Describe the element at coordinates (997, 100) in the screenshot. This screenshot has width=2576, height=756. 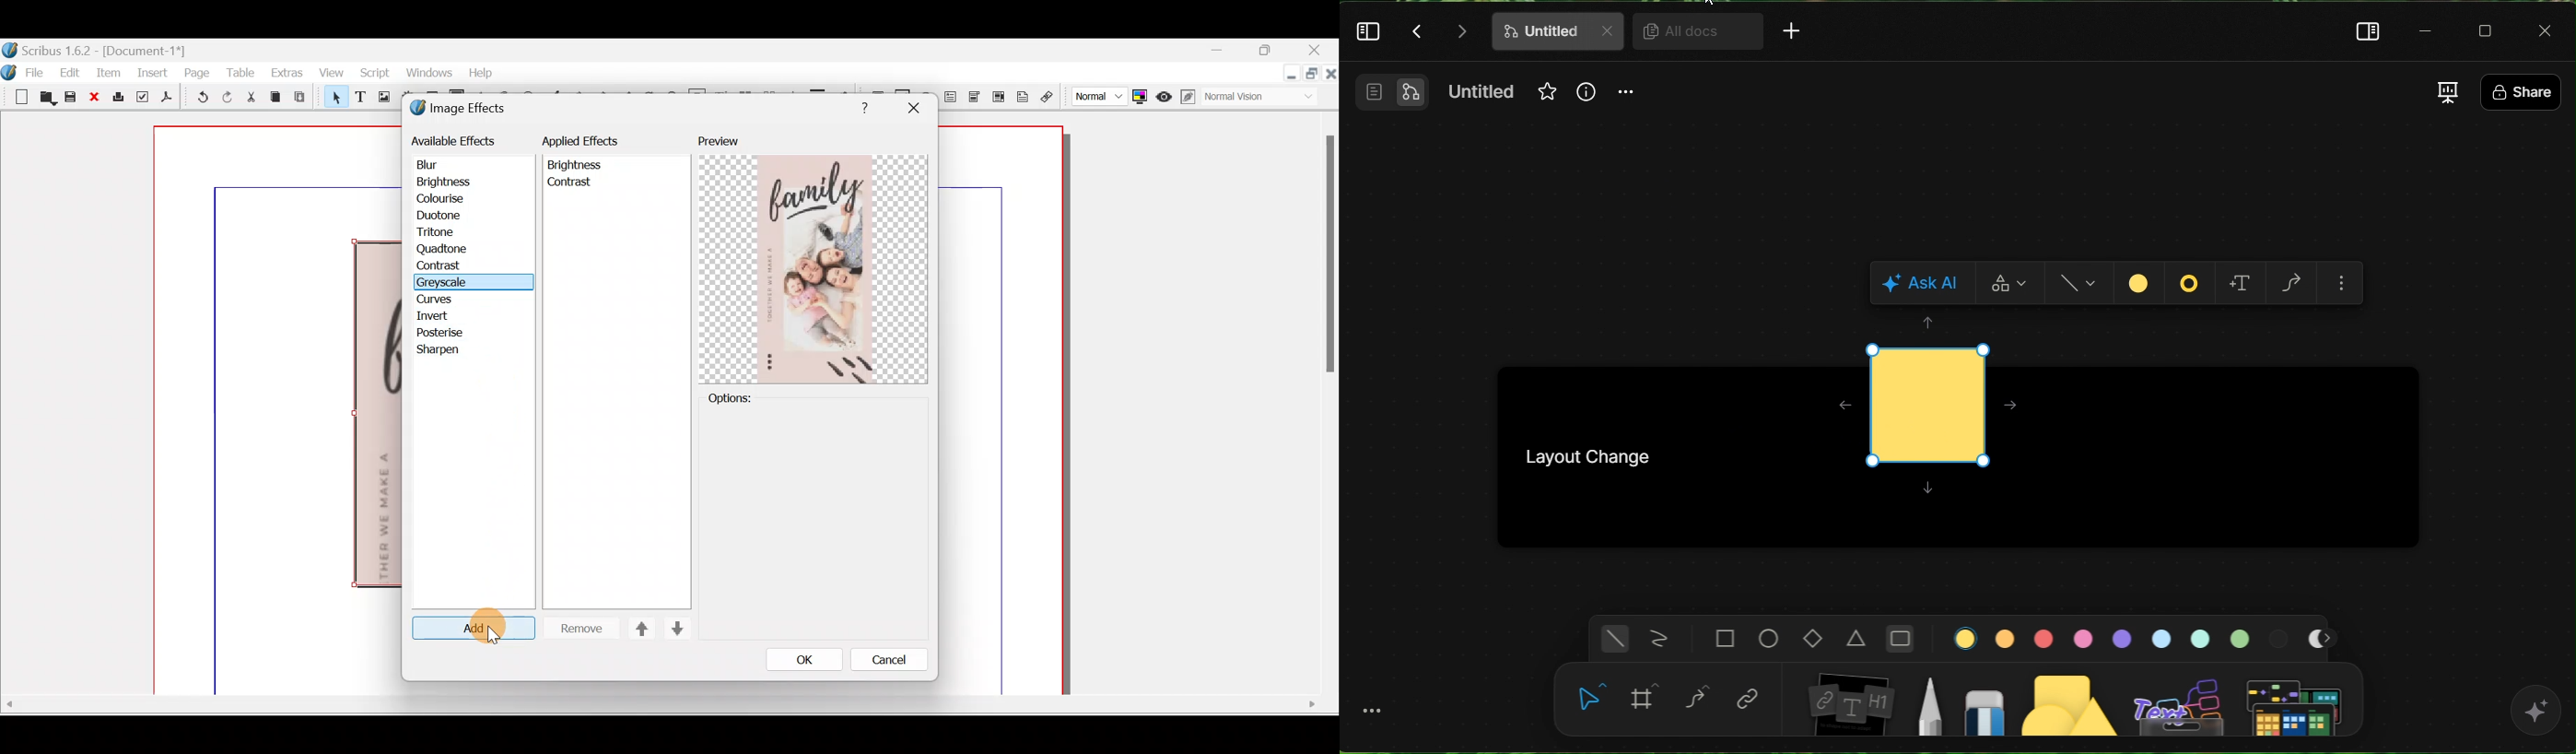
I see `PDF list box` at that location.